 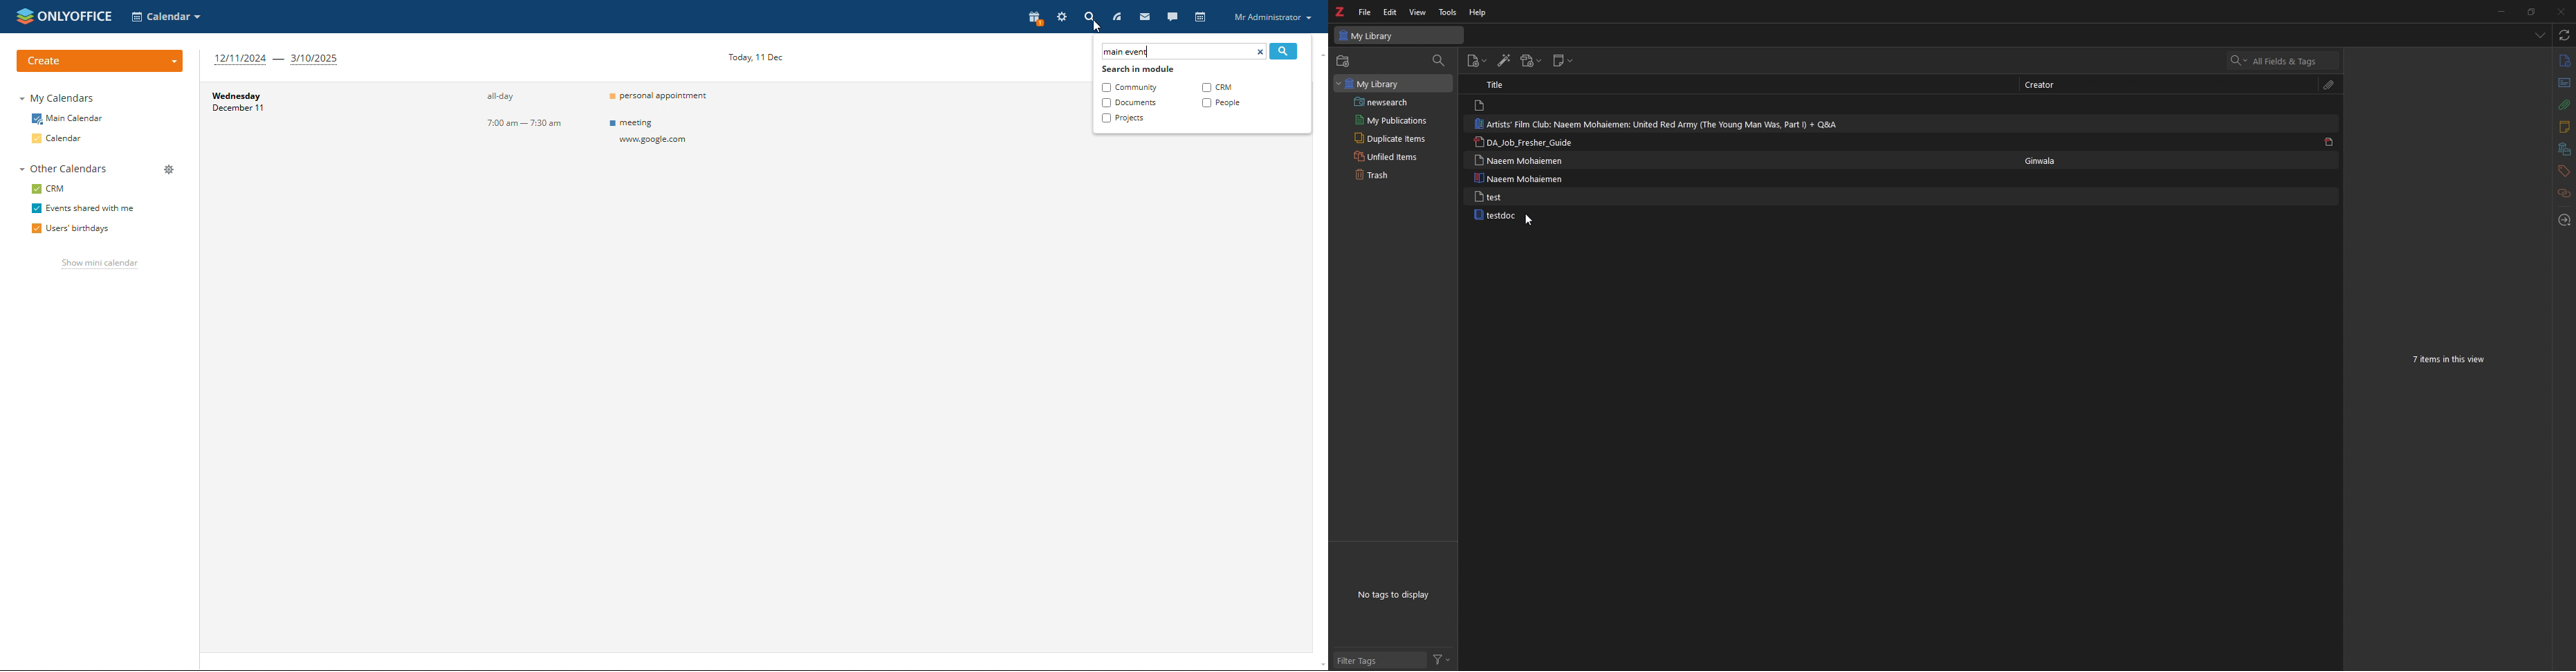 I want to click on creator, so click(x=2045, y=85).